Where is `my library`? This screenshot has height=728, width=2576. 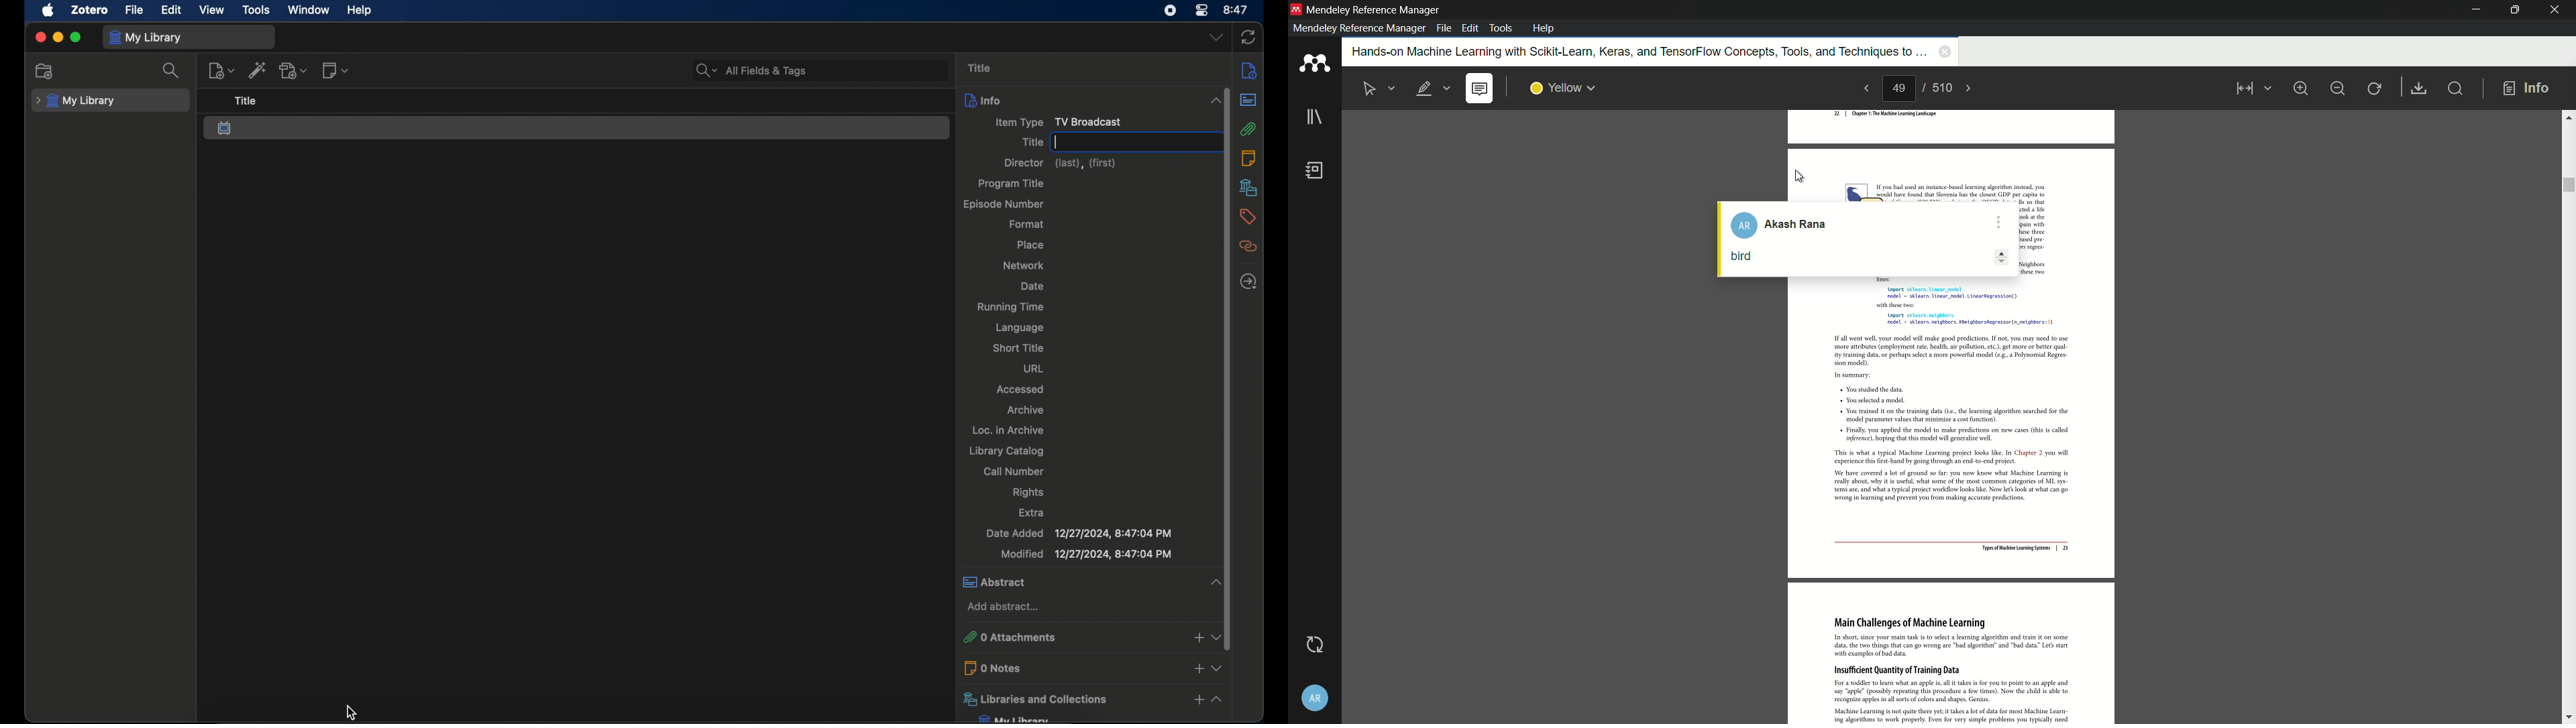 my library is located at coordinates (76, 101).